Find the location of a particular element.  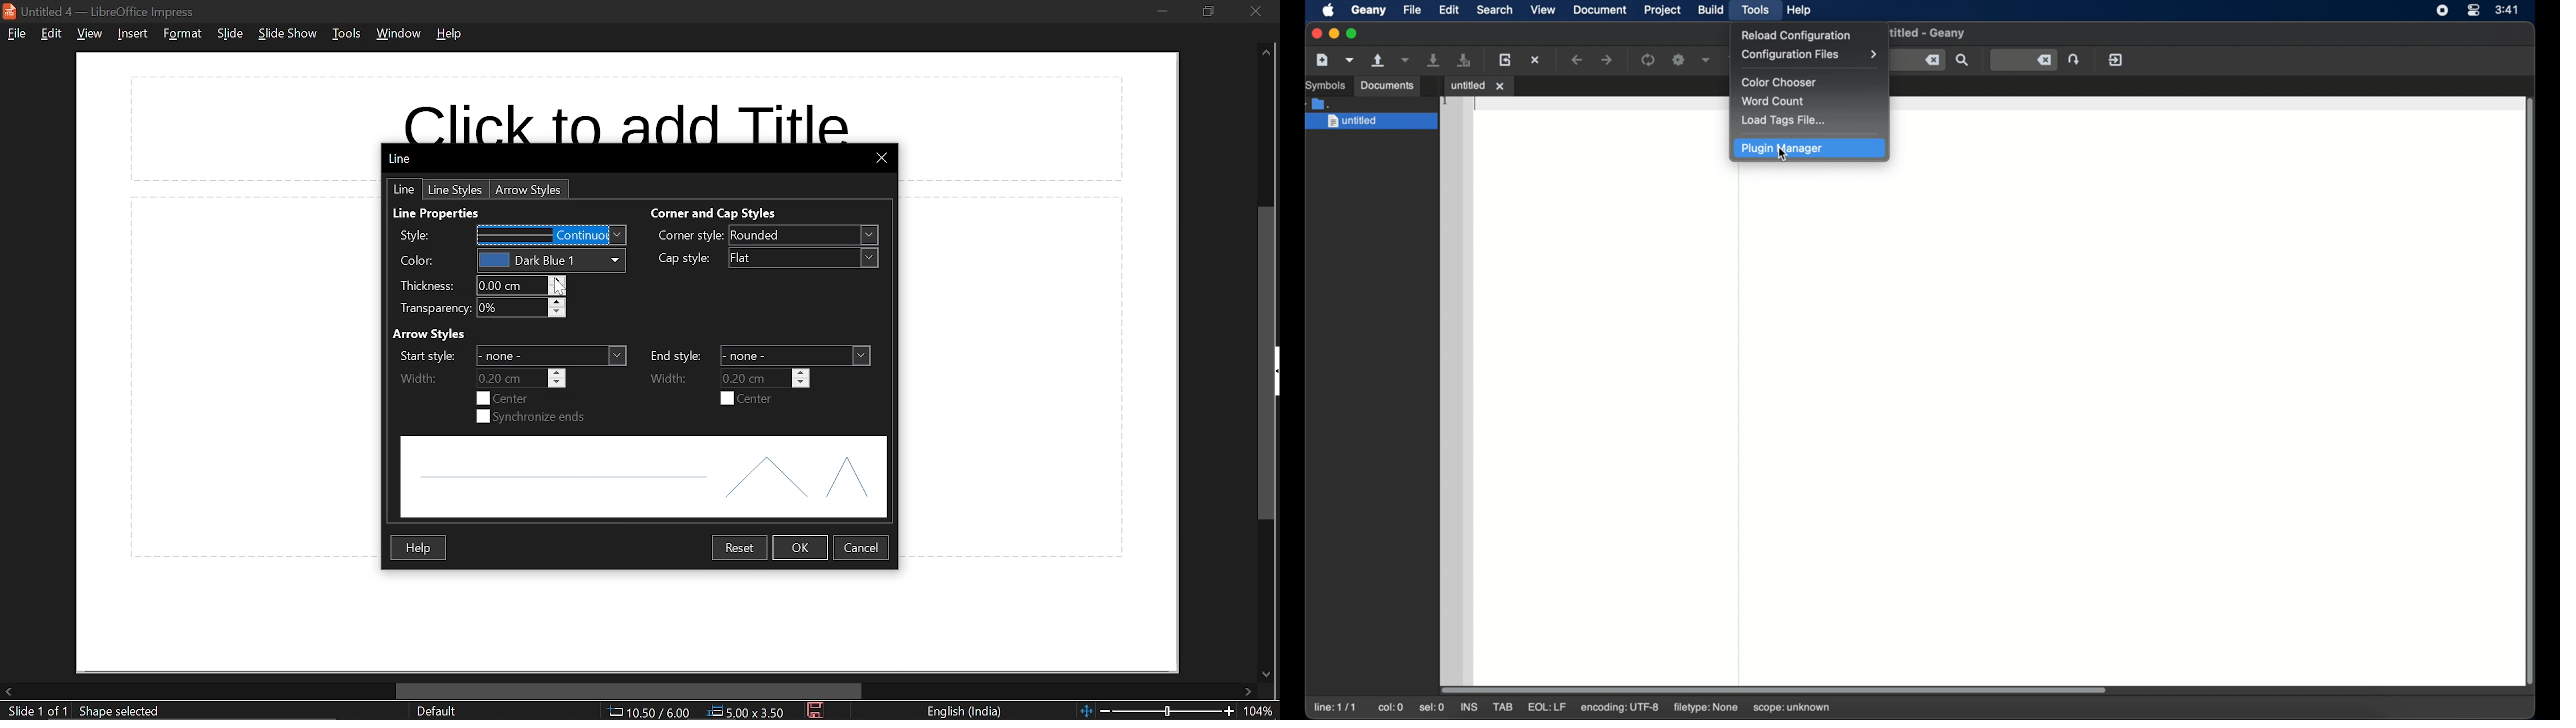

start width is located at coordinates (521, 378).